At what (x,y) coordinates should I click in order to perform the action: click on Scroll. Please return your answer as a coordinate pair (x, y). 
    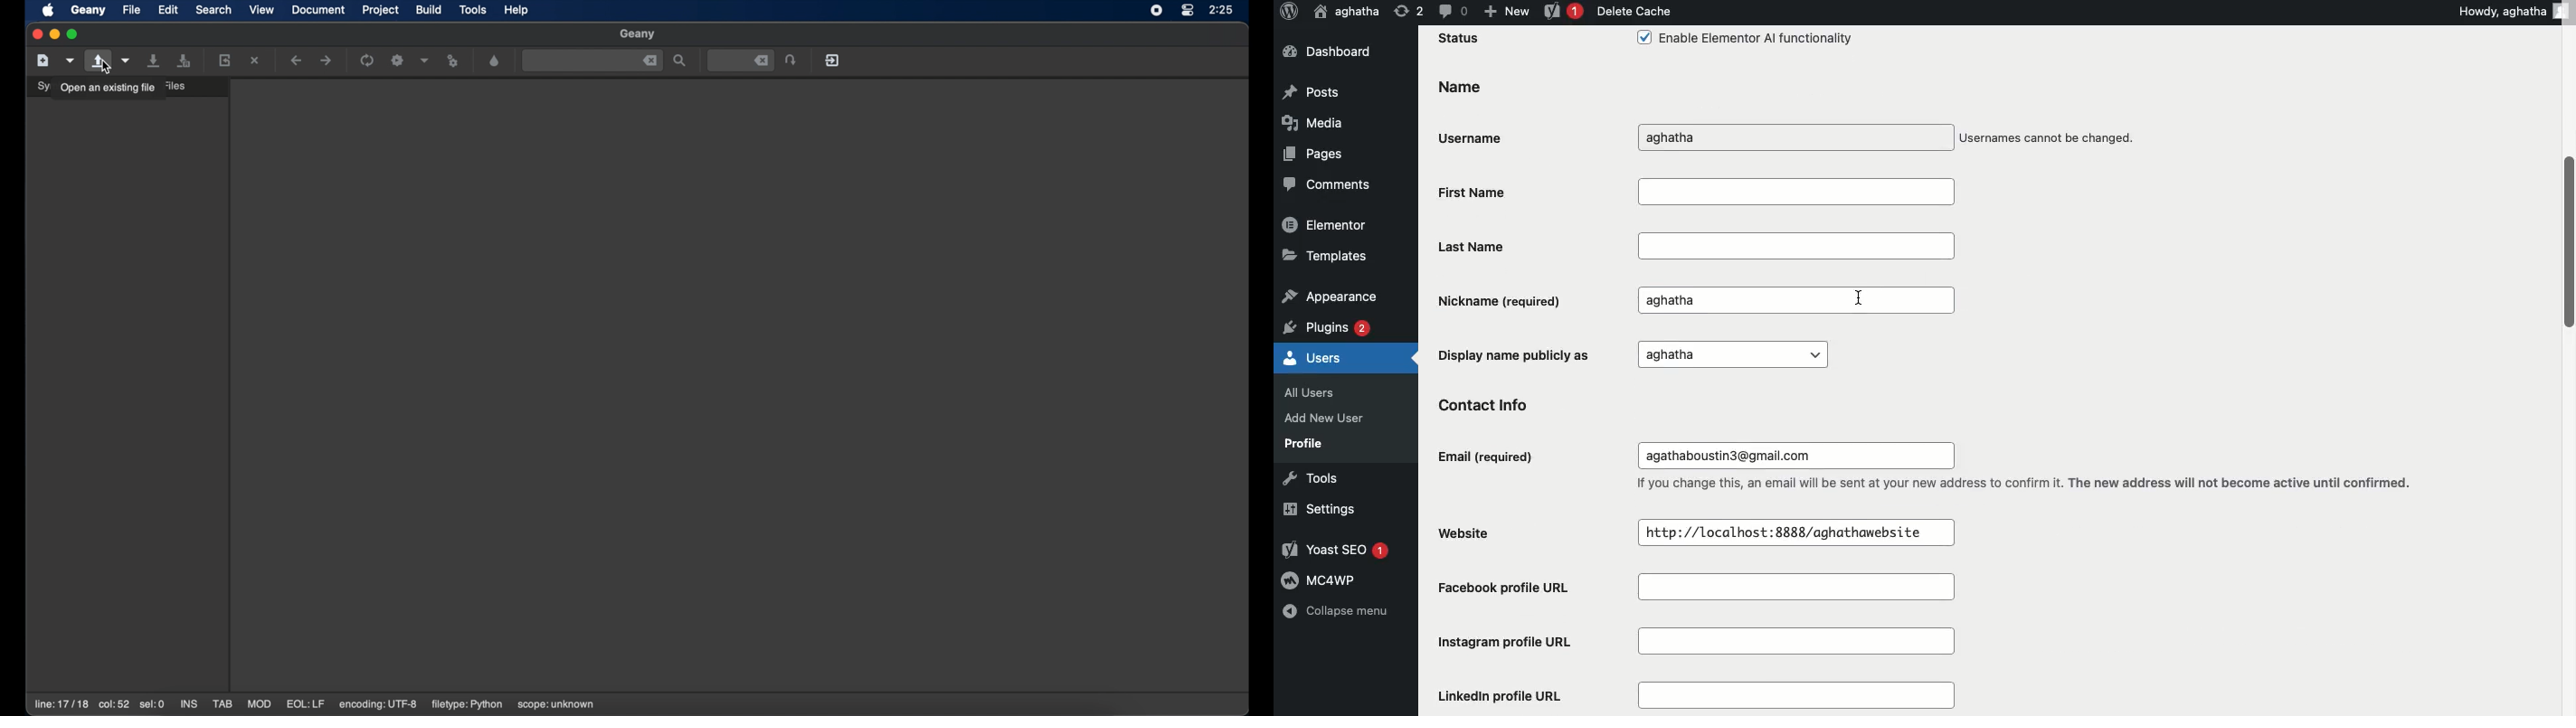
    Looking at the image, I should click on (2567, 358).